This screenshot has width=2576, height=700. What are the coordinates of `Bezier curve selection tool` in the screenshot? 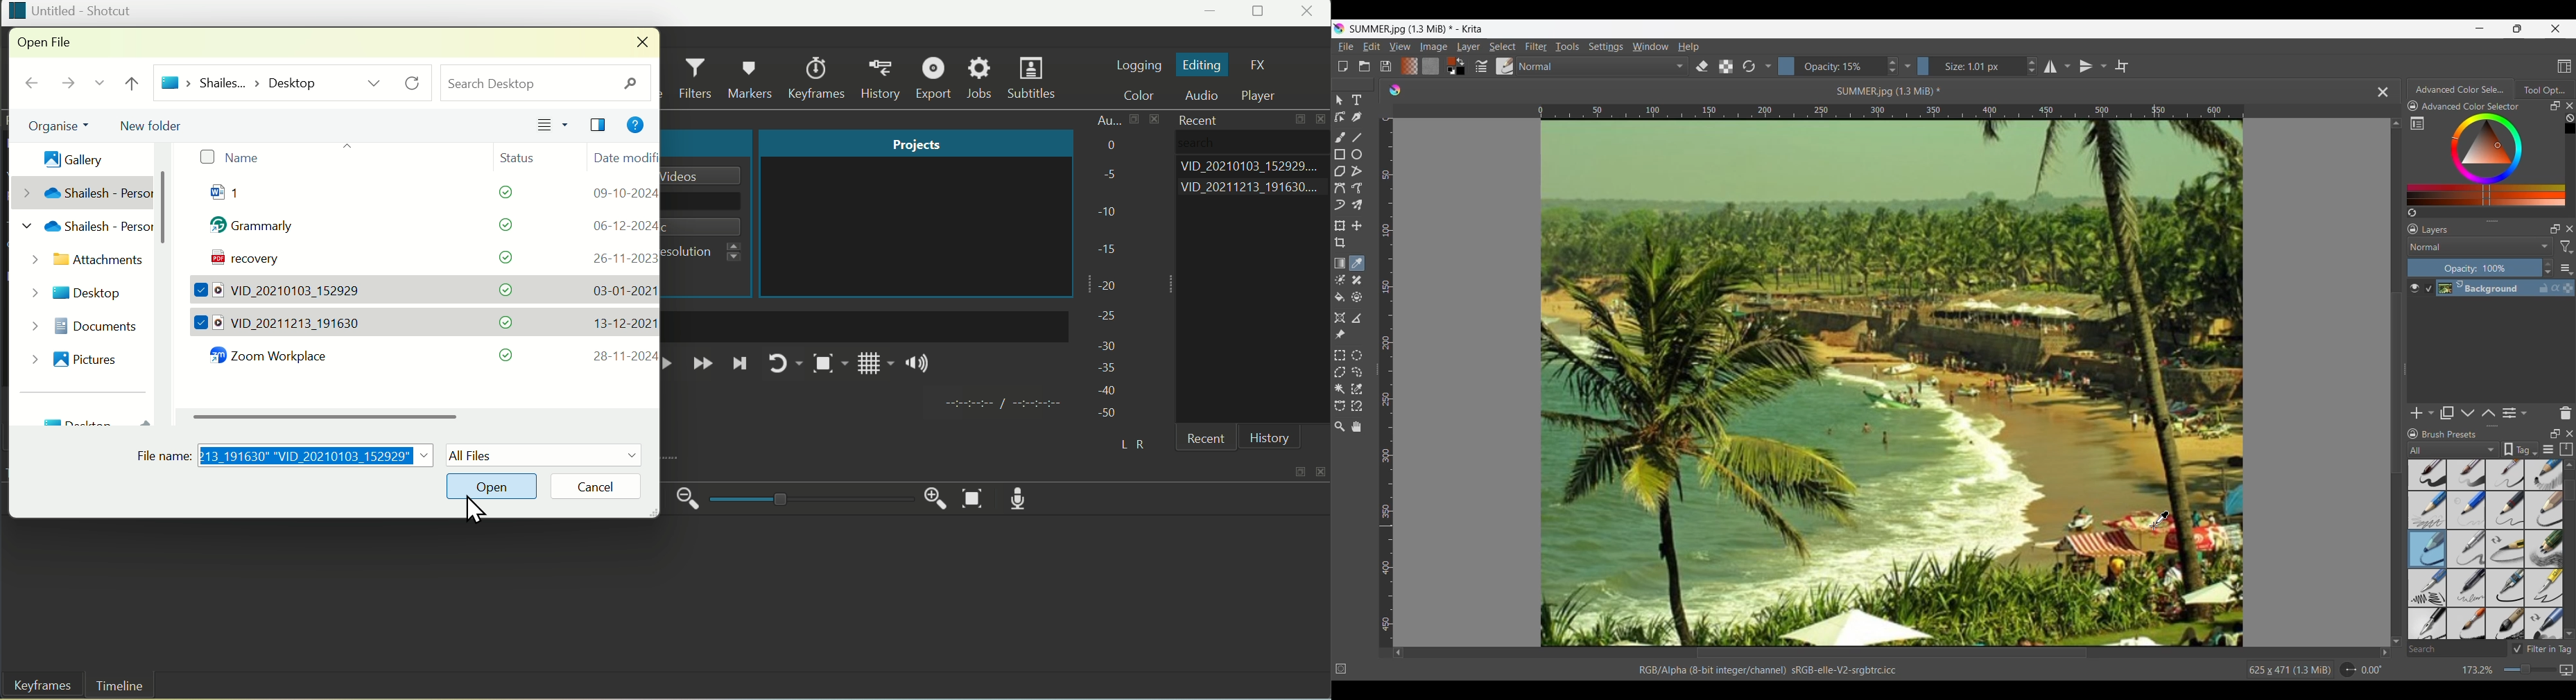 It's located at (1340, 406).